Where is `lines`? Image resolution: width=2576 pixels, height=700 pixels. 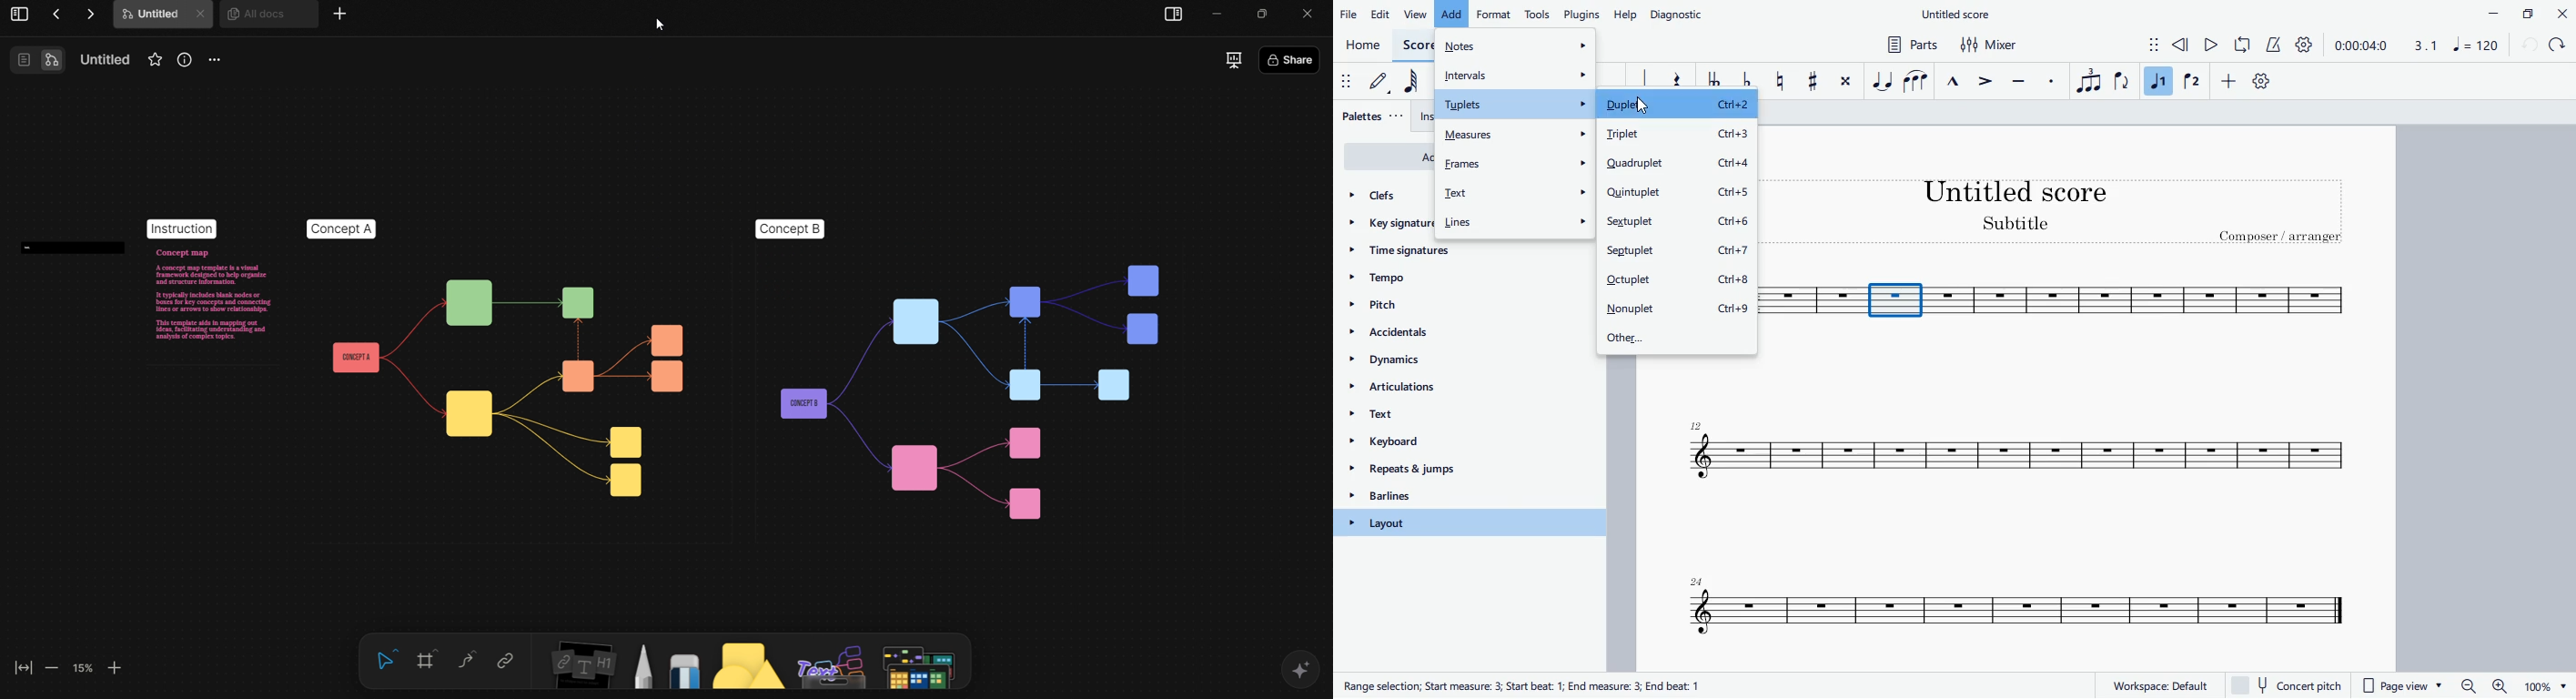
lines is located at coordinates (1514, 221).